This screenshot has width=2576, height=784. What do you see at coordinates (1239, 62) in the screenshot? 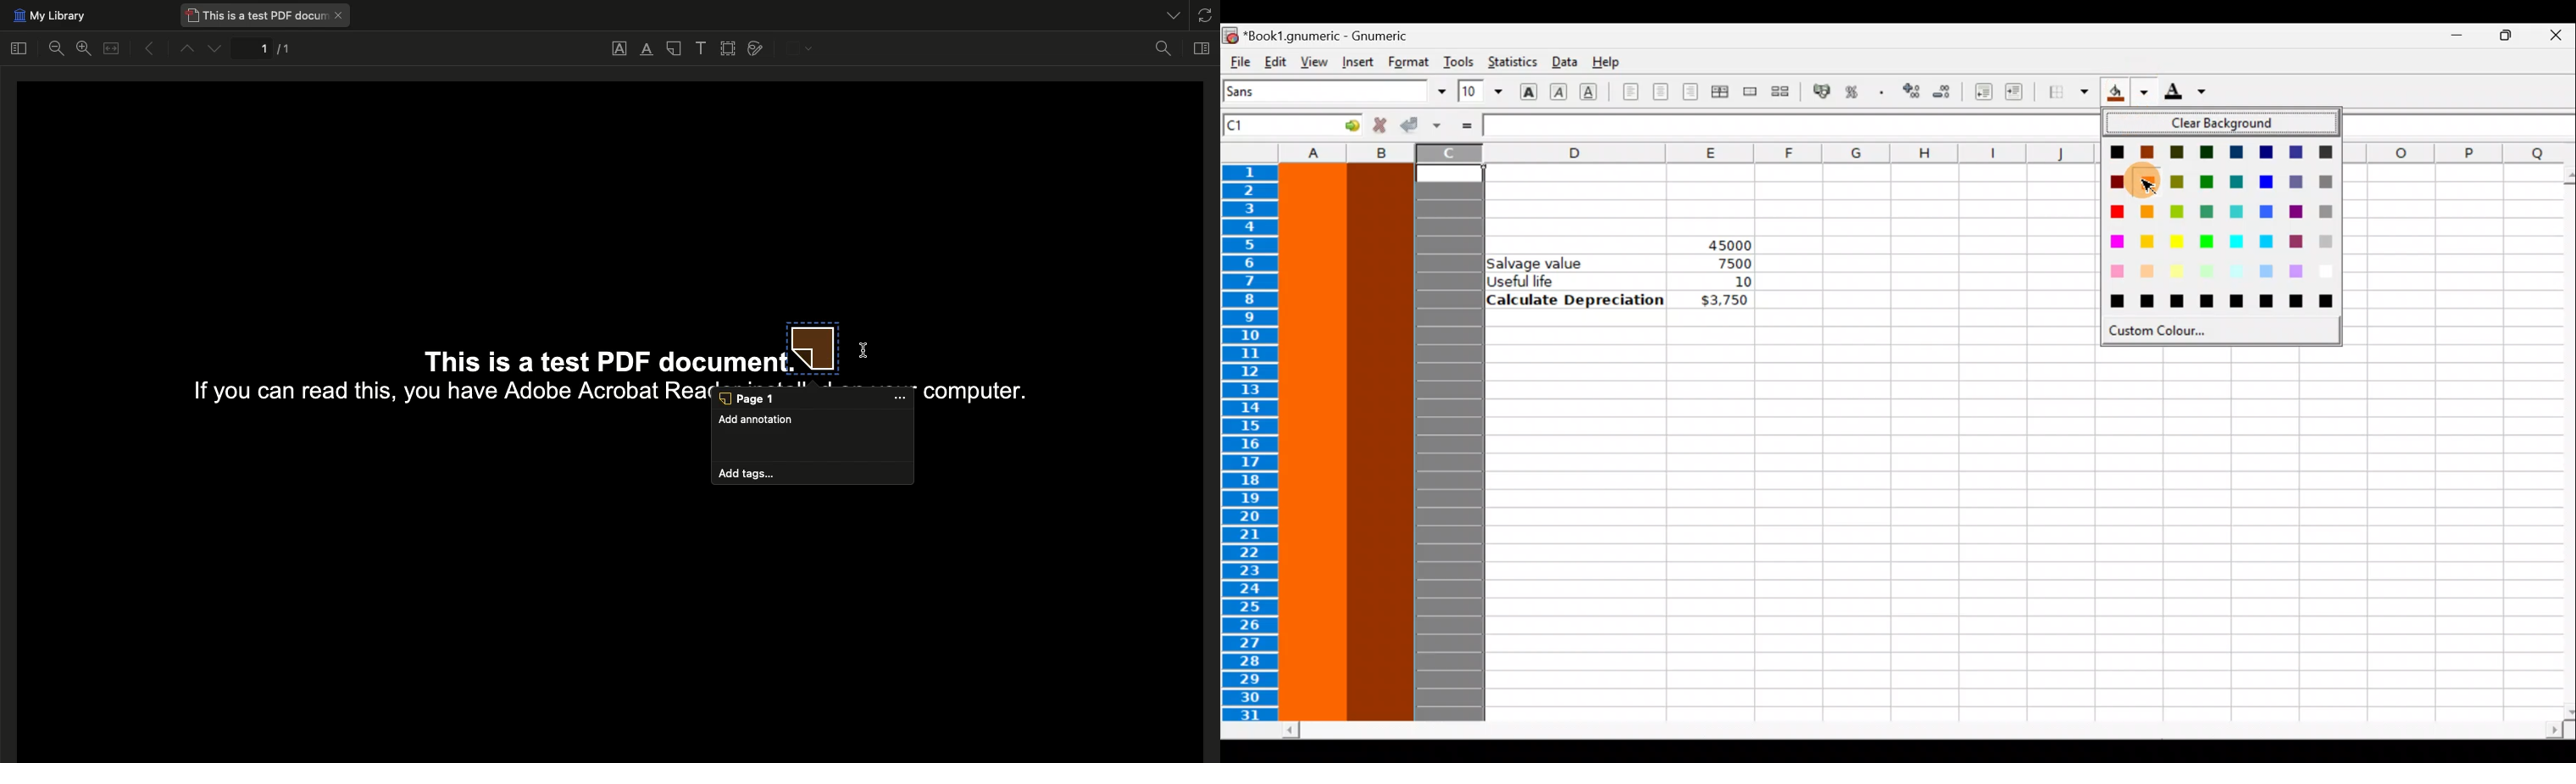
I see `File` at bounding box center [1239, 62].